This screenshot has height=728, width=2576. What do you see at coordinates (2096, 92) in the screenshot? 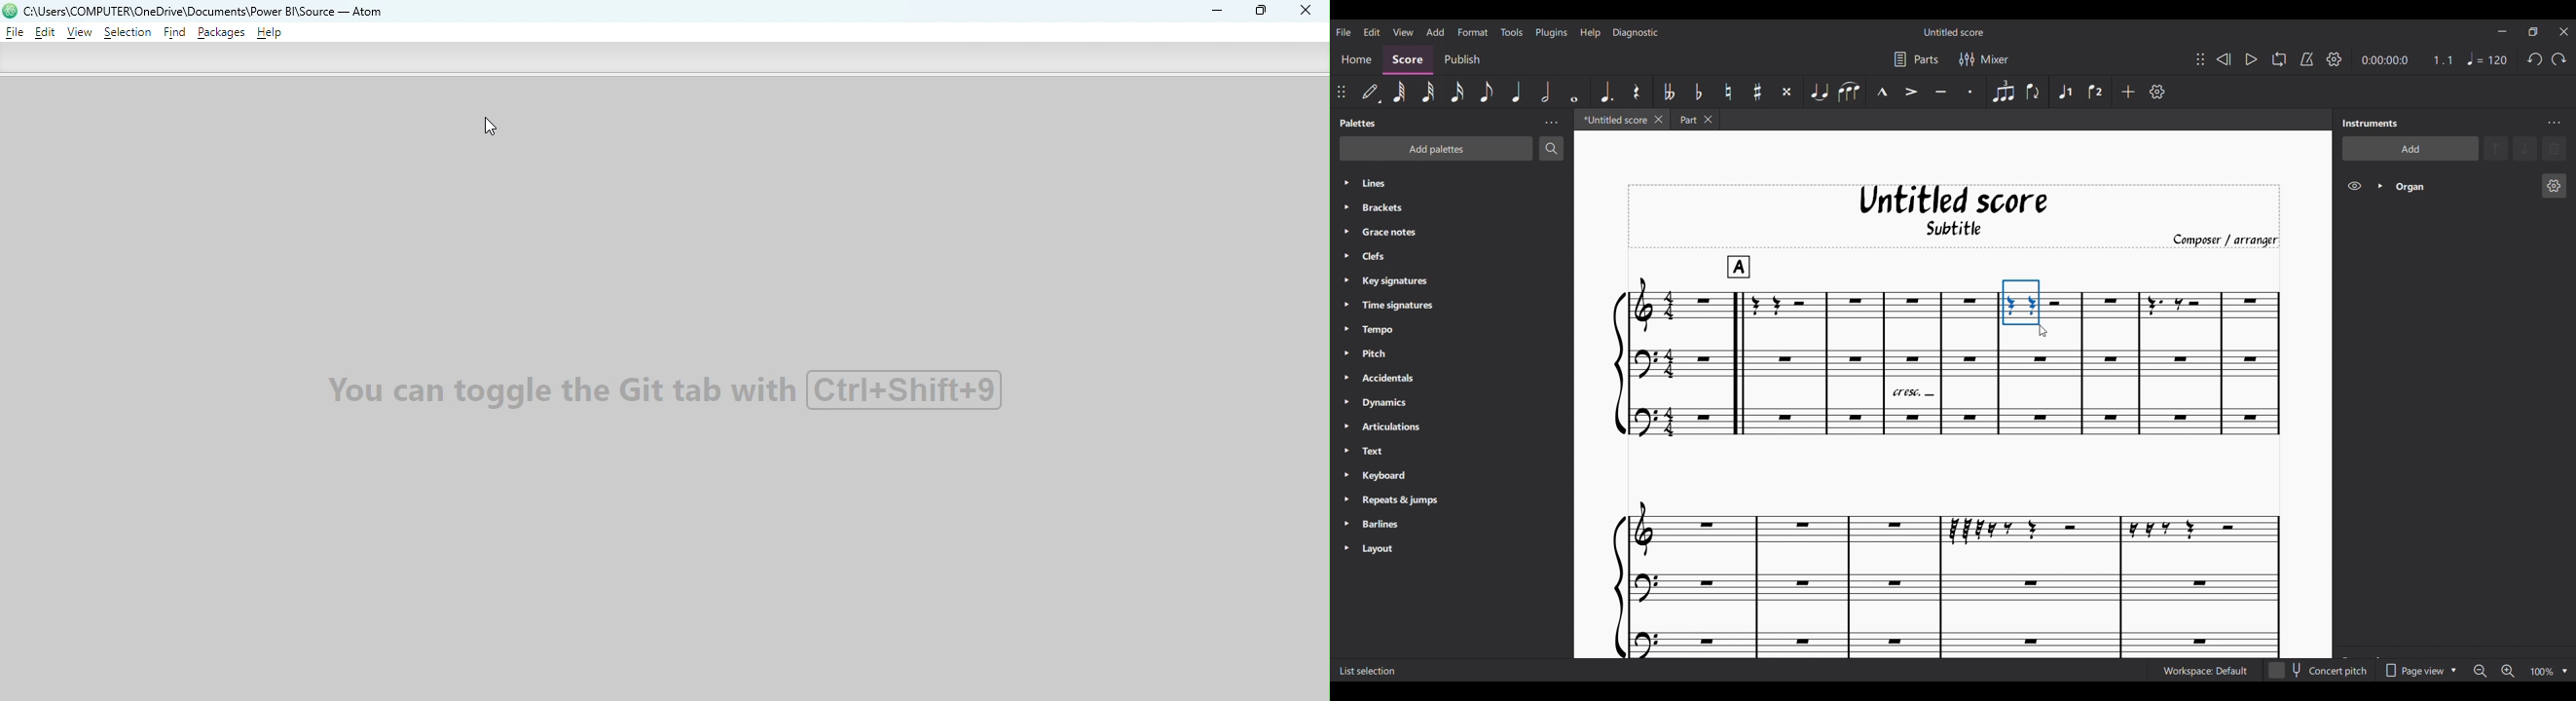
I see `Voice 2` at bounding box center [2096, 92].